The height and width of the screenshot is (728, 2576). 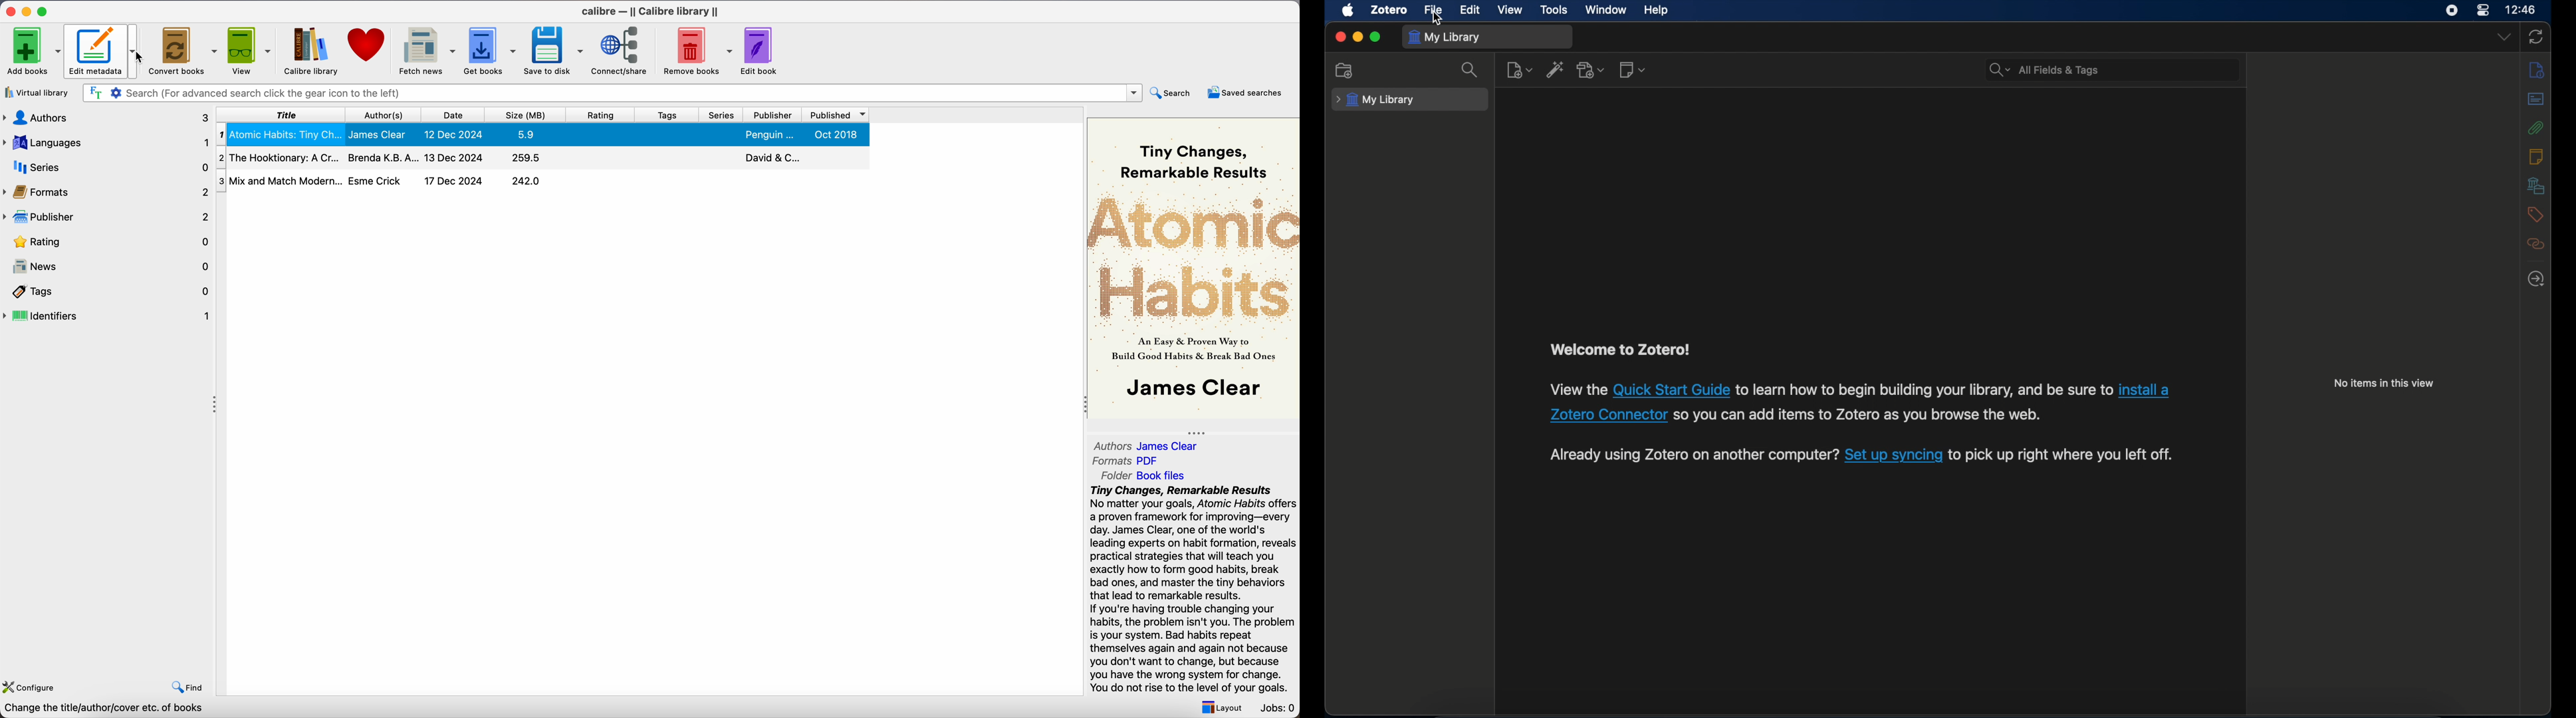 What do you see at coordinates (29, 686) in the screenshot?
I see `configure` at bounding box center [29, 686].